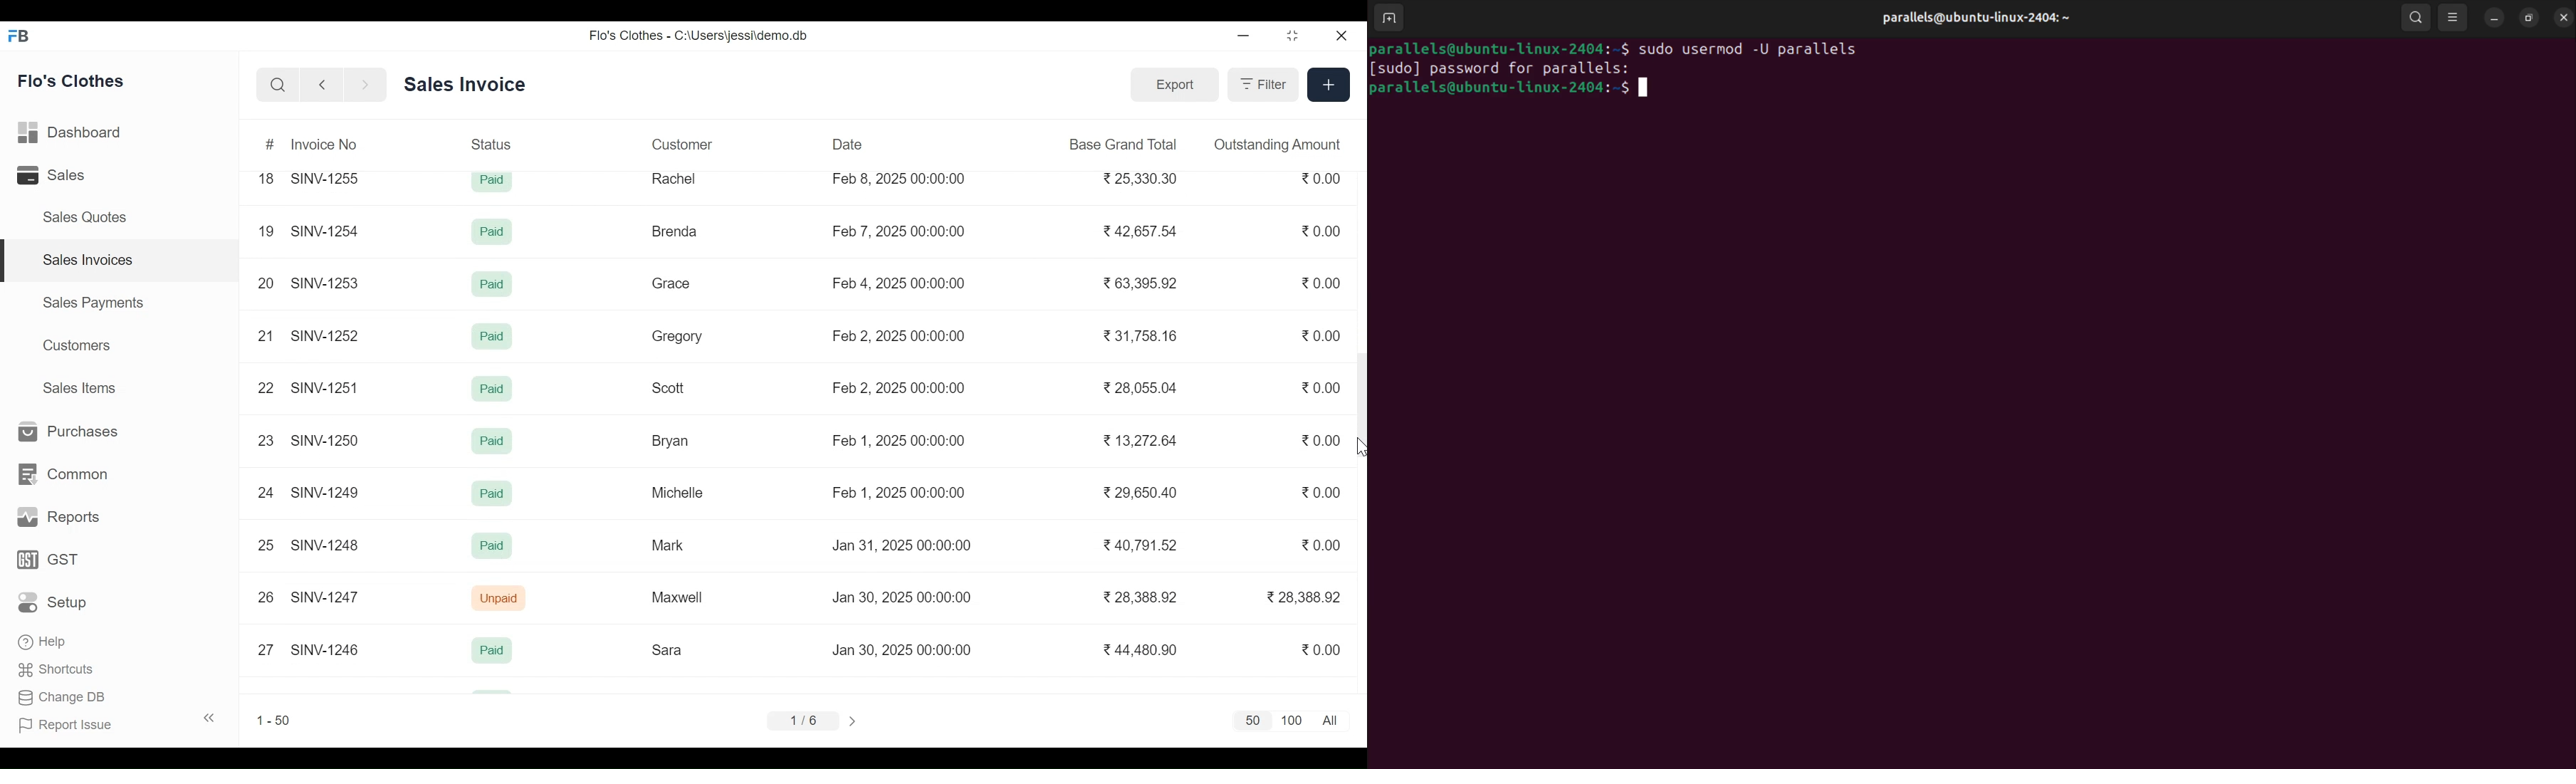 The width and height of the screenshot is (2576, 784). Describe the element at coordinates (684, 598) in the screenshot. I see `Maxwell` at that location.